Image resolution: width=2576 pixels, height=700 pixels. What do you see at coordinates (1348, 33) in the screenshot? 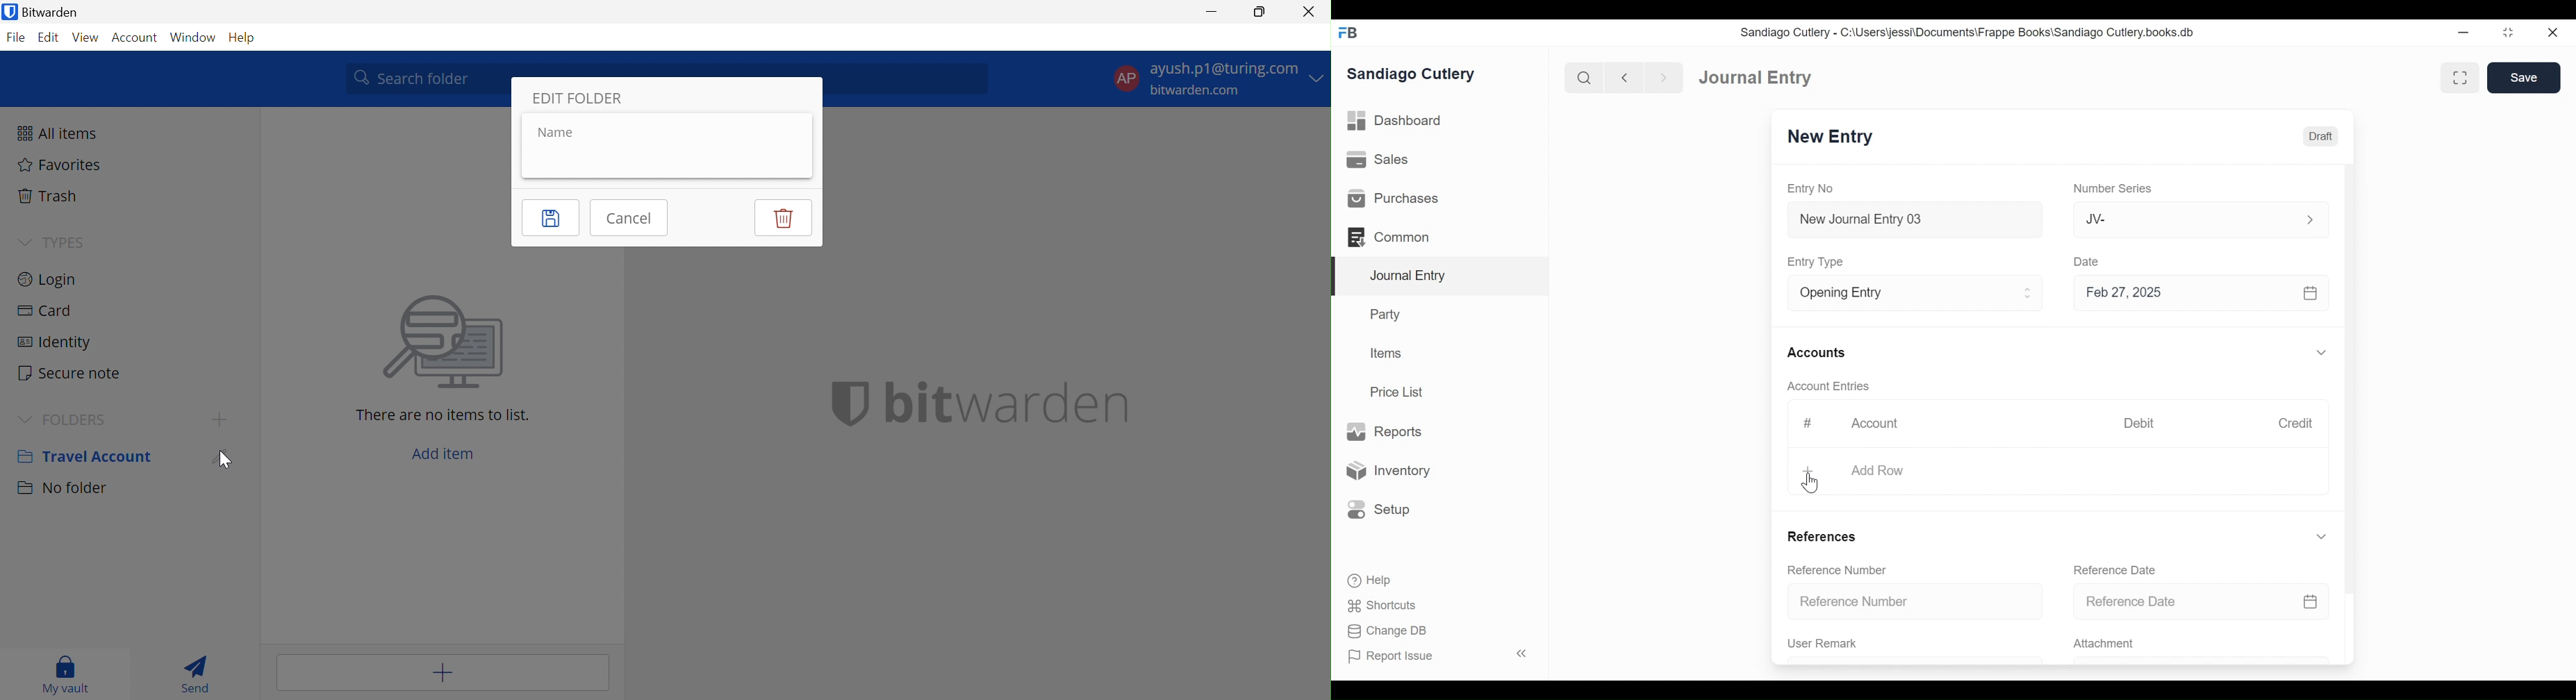
I see `Frappe Books Desktop Icon` at bounding box center [1348, 33].